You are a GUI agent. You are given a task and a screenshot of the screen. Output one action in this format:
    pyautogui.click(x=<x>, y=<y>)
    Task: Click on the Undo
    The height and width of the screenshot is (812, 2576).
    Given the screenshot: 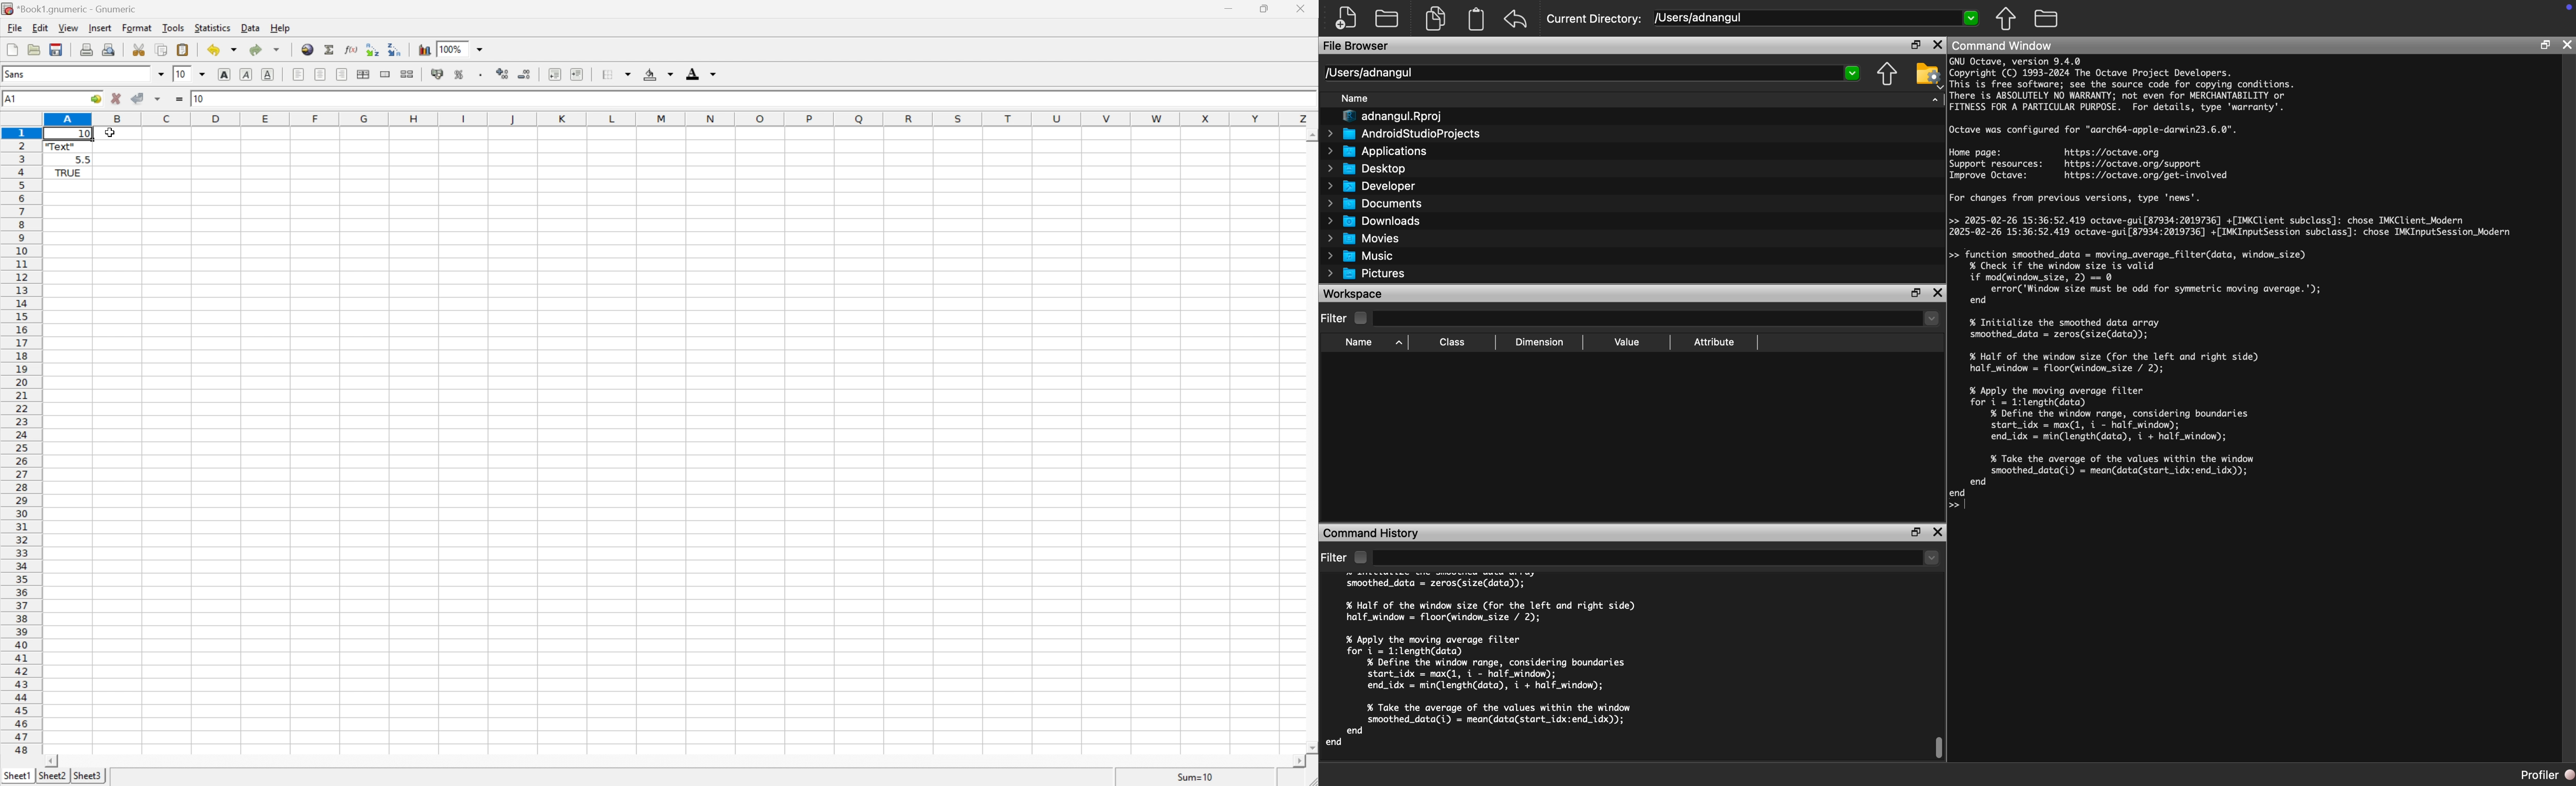 What is the action you would take?
    pyautogui.click(x=223, y=48)
    